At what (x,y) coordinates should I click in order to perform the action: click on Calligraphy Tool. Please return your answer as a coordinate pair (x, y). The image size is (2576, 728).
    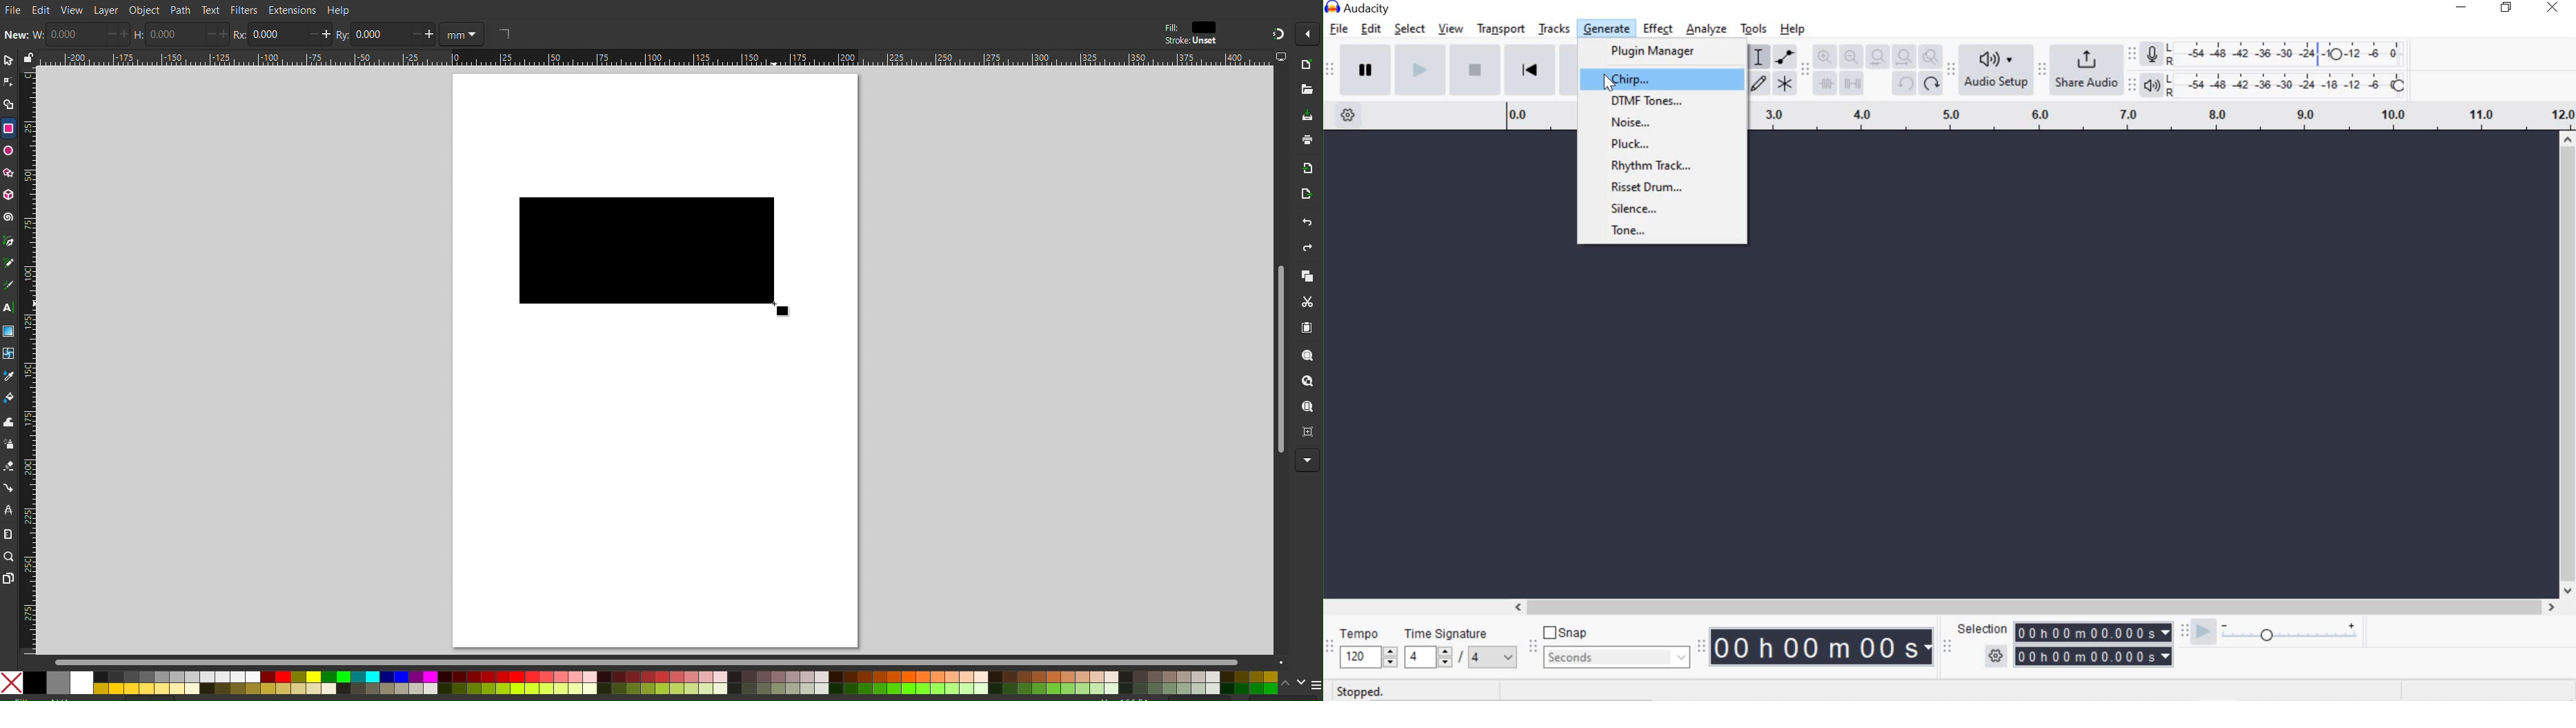
    Looking at the image, I should click on (8, 285).